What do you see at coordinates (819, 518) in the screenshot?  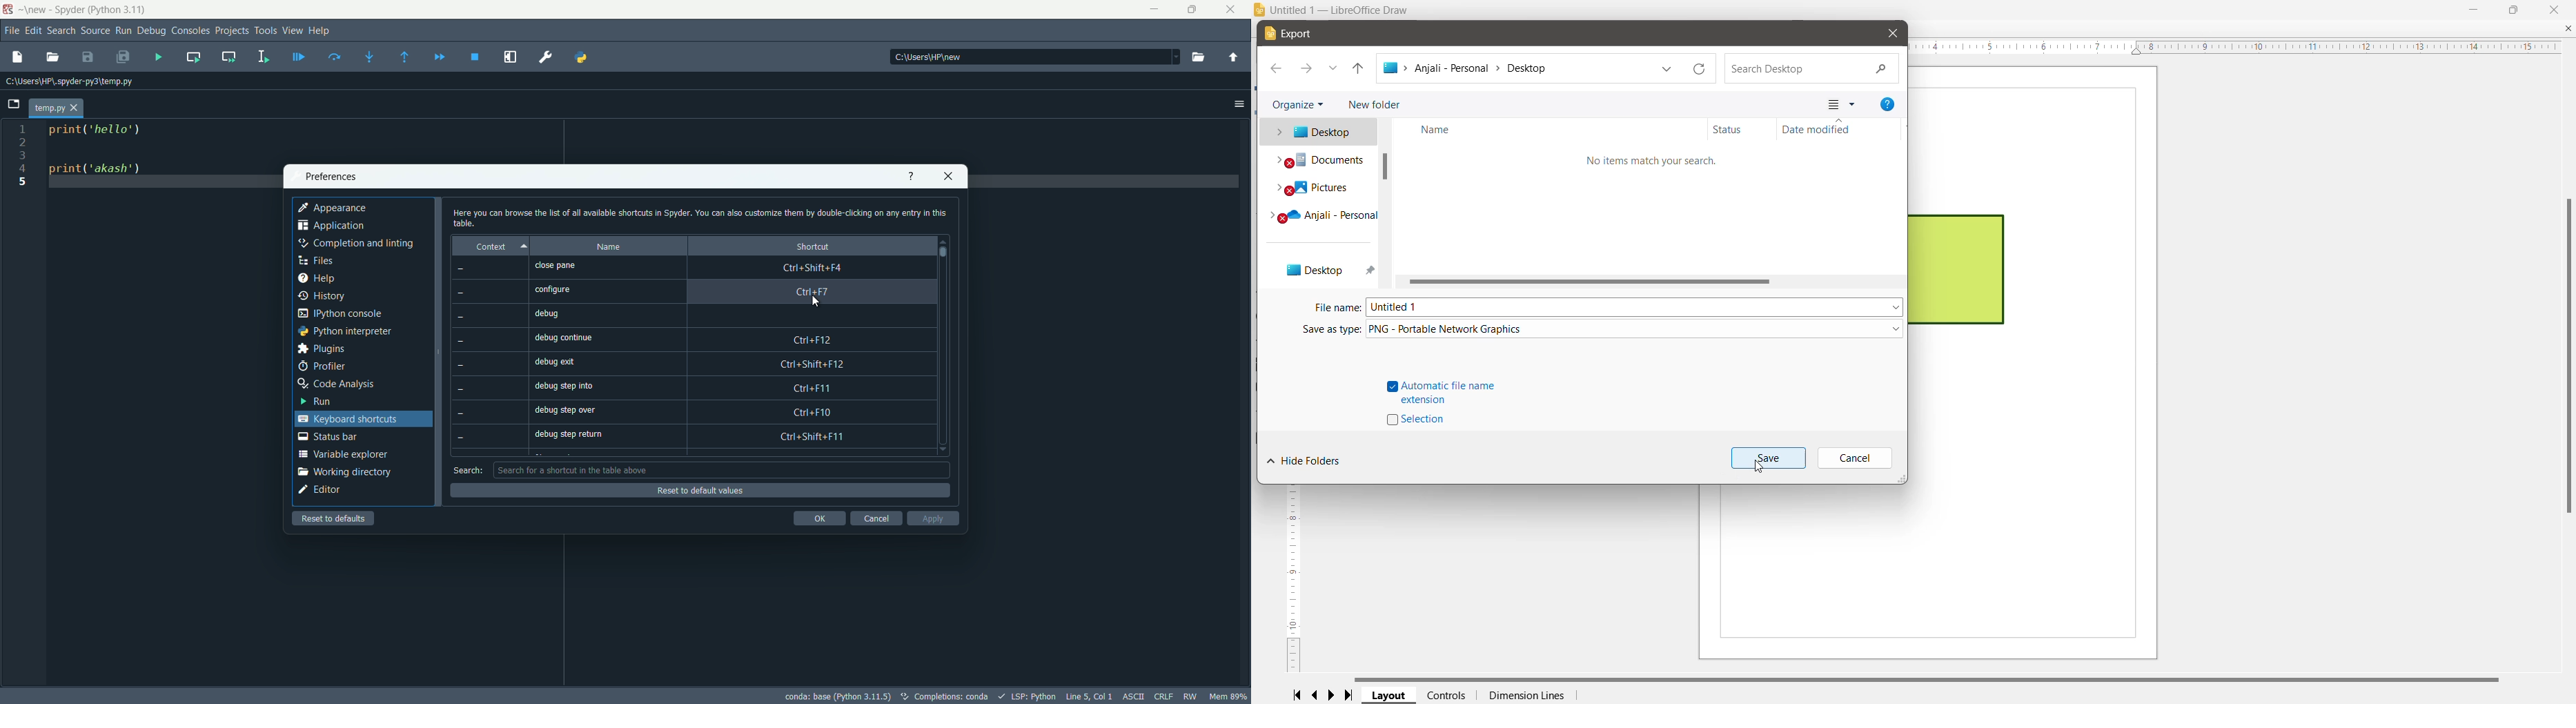 I see `ok` at bounding box center [819, 518].